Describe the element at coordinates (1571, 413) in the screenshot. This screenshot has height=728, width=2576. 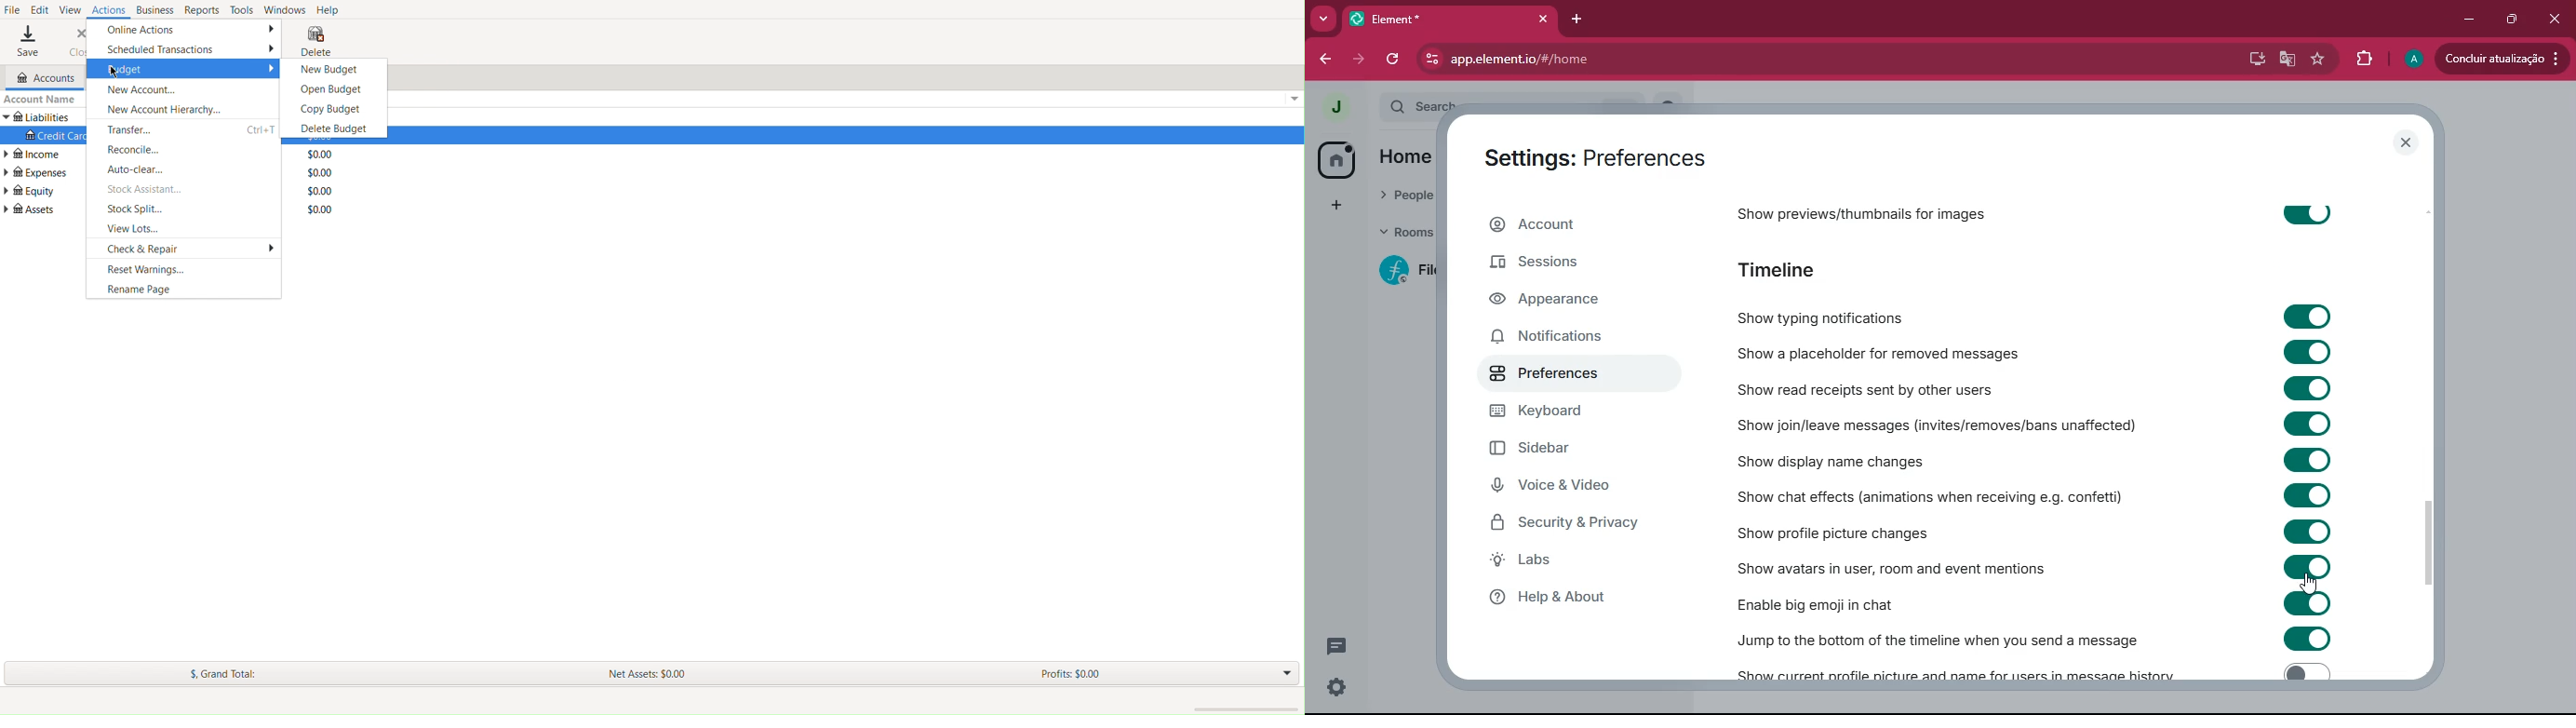
I see `keyboard` at that location.